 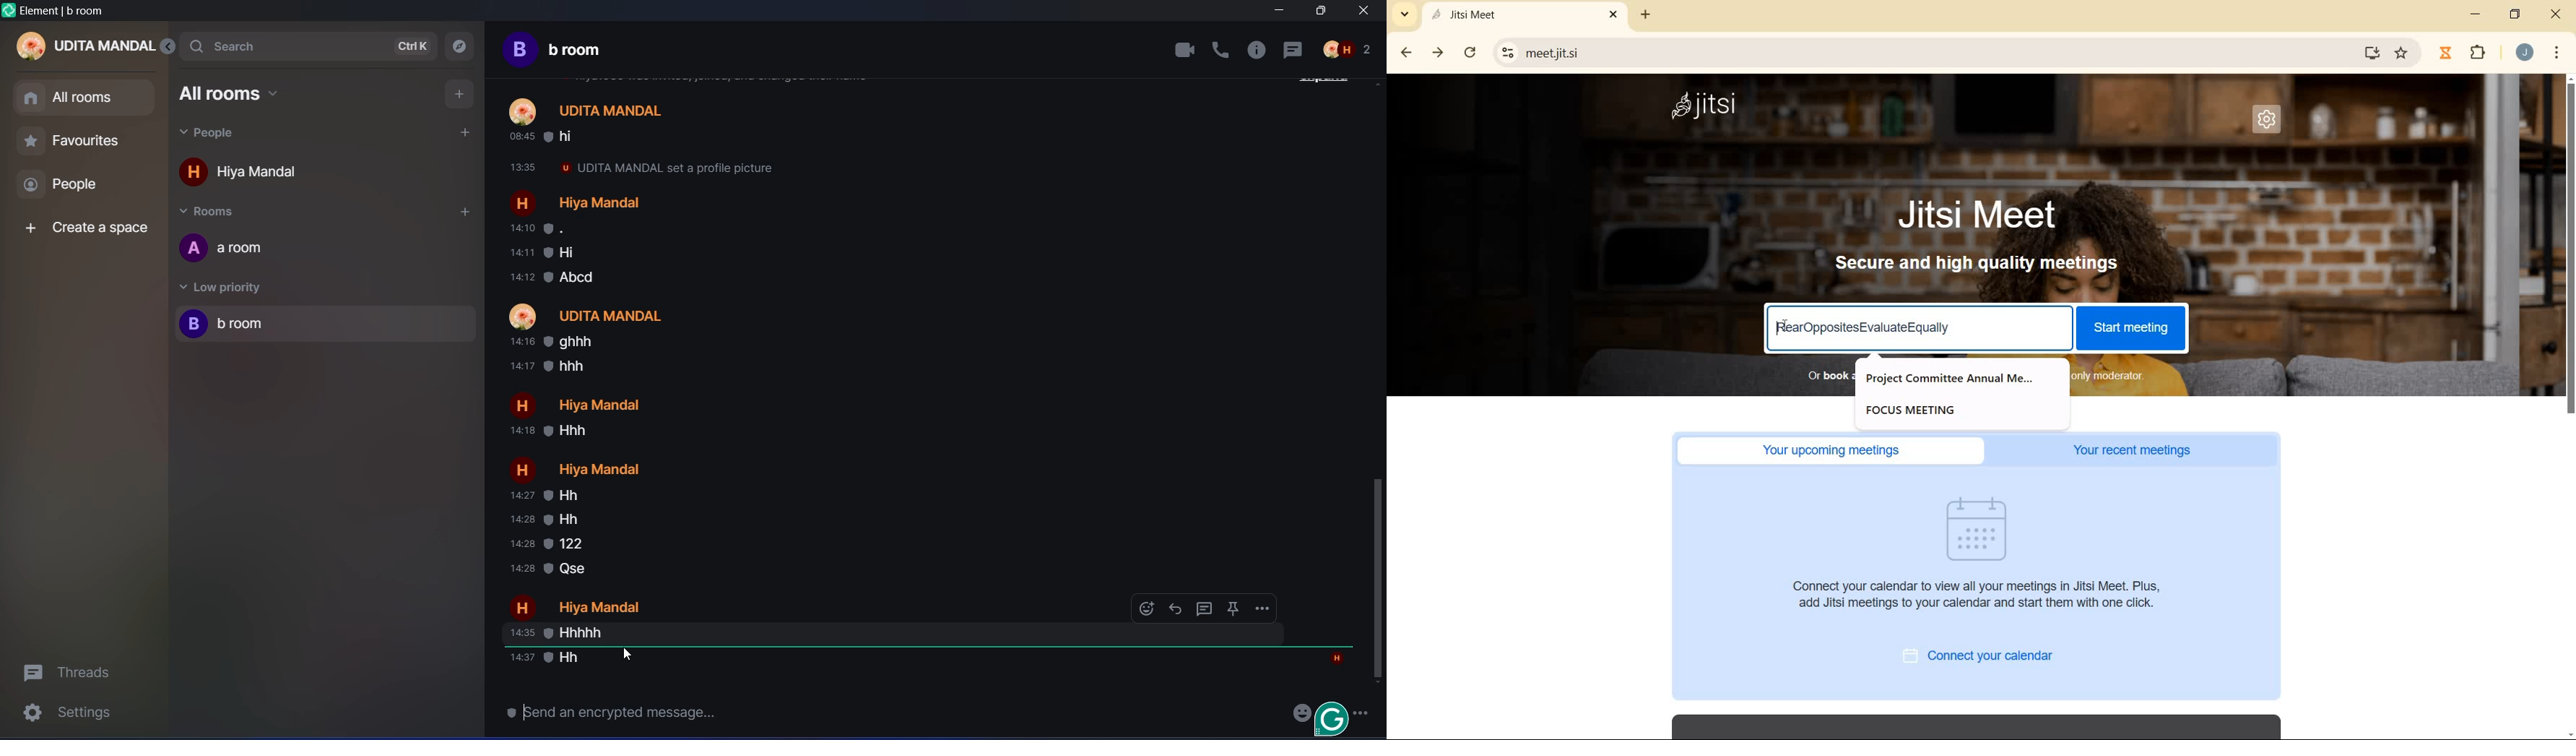 I want to click on all rooms, so click(x=86, y=98).